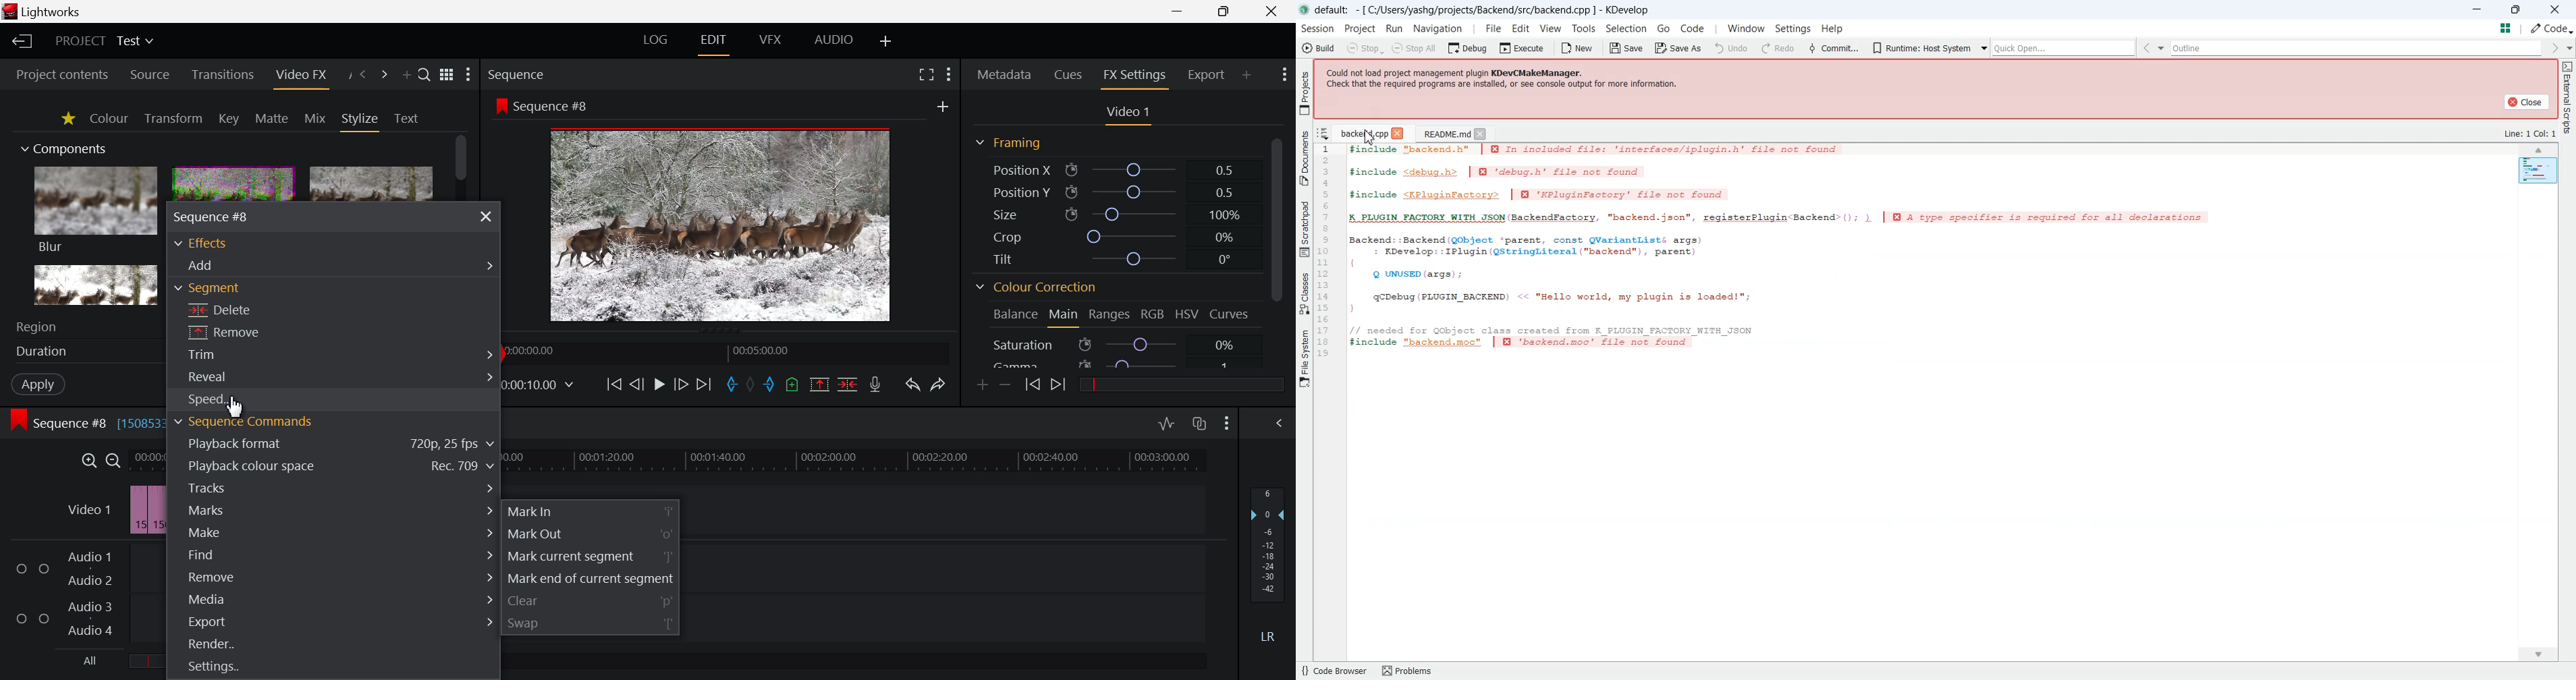 This screenshot has height=700, width=2576. What do you see at coordinates (1304, 357) in the screenshot?
I see `File System` at bounding box center [1304, 357].